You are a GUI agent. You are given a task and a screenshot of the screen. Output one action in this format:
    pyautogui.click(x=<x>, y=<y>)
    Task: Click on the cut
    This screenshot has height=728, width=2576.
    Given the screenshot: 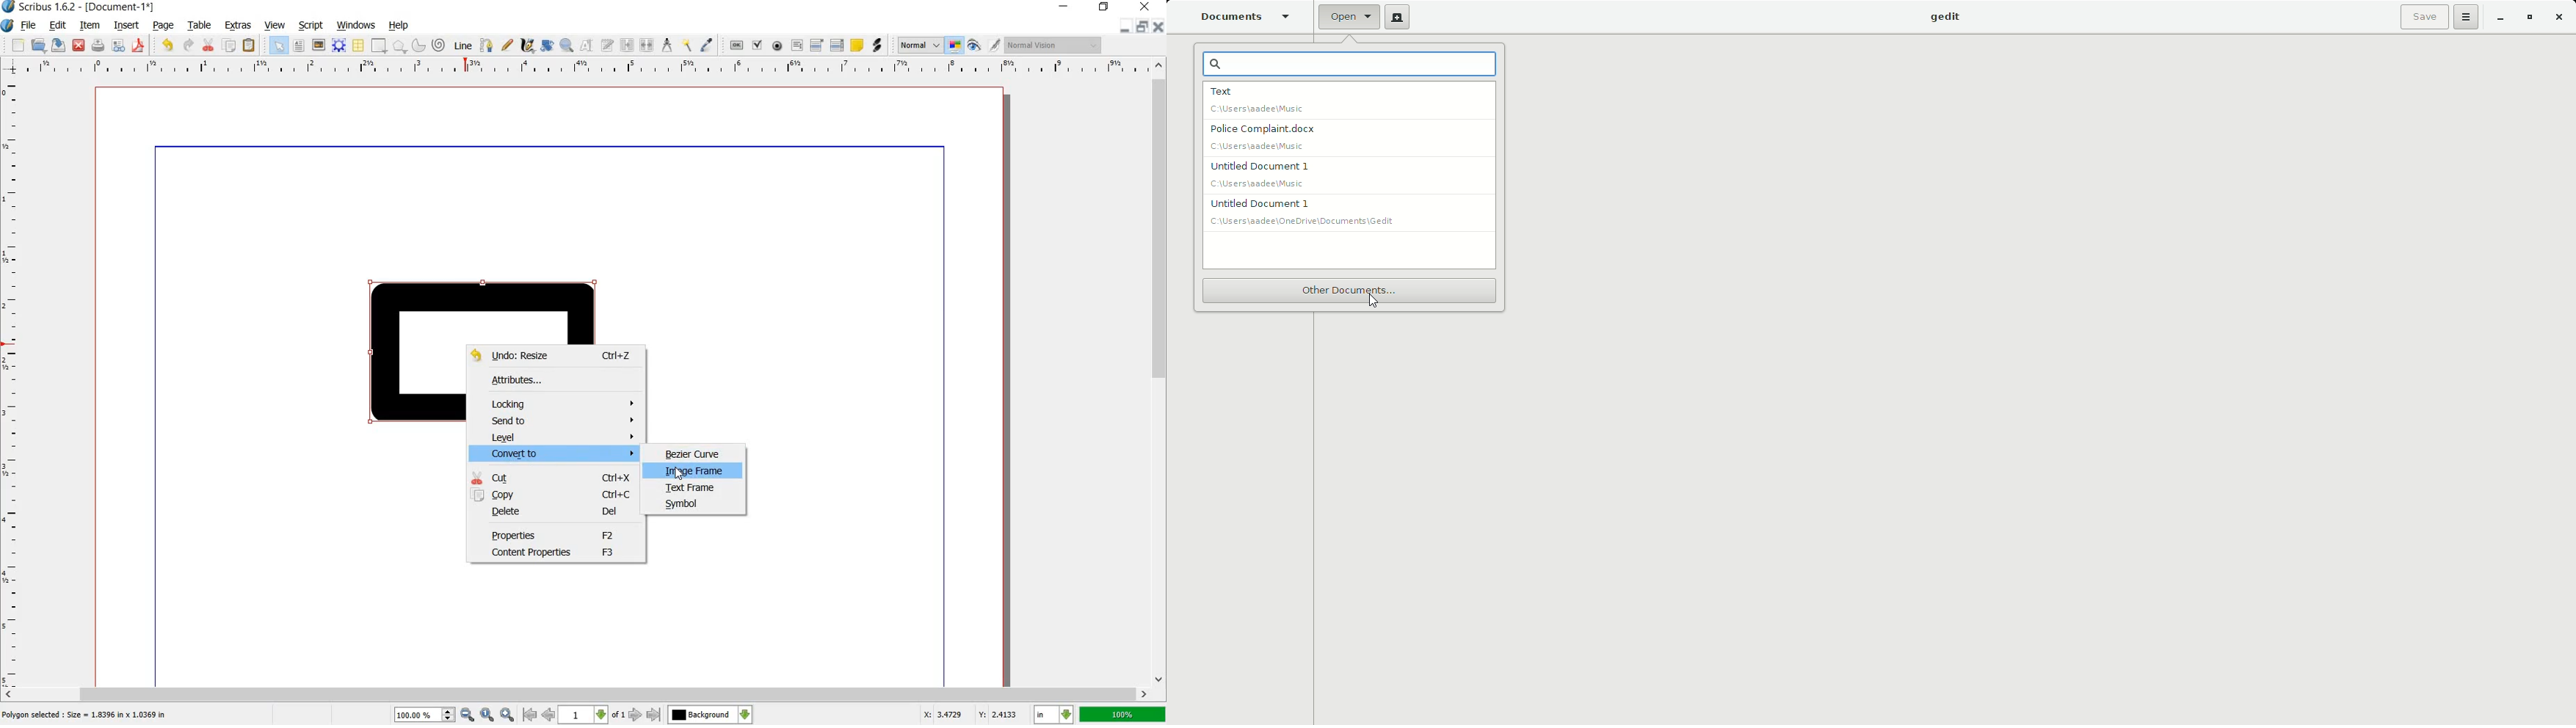 What is the action you would take?
    pyautogui.click(x=207, y=46)
    